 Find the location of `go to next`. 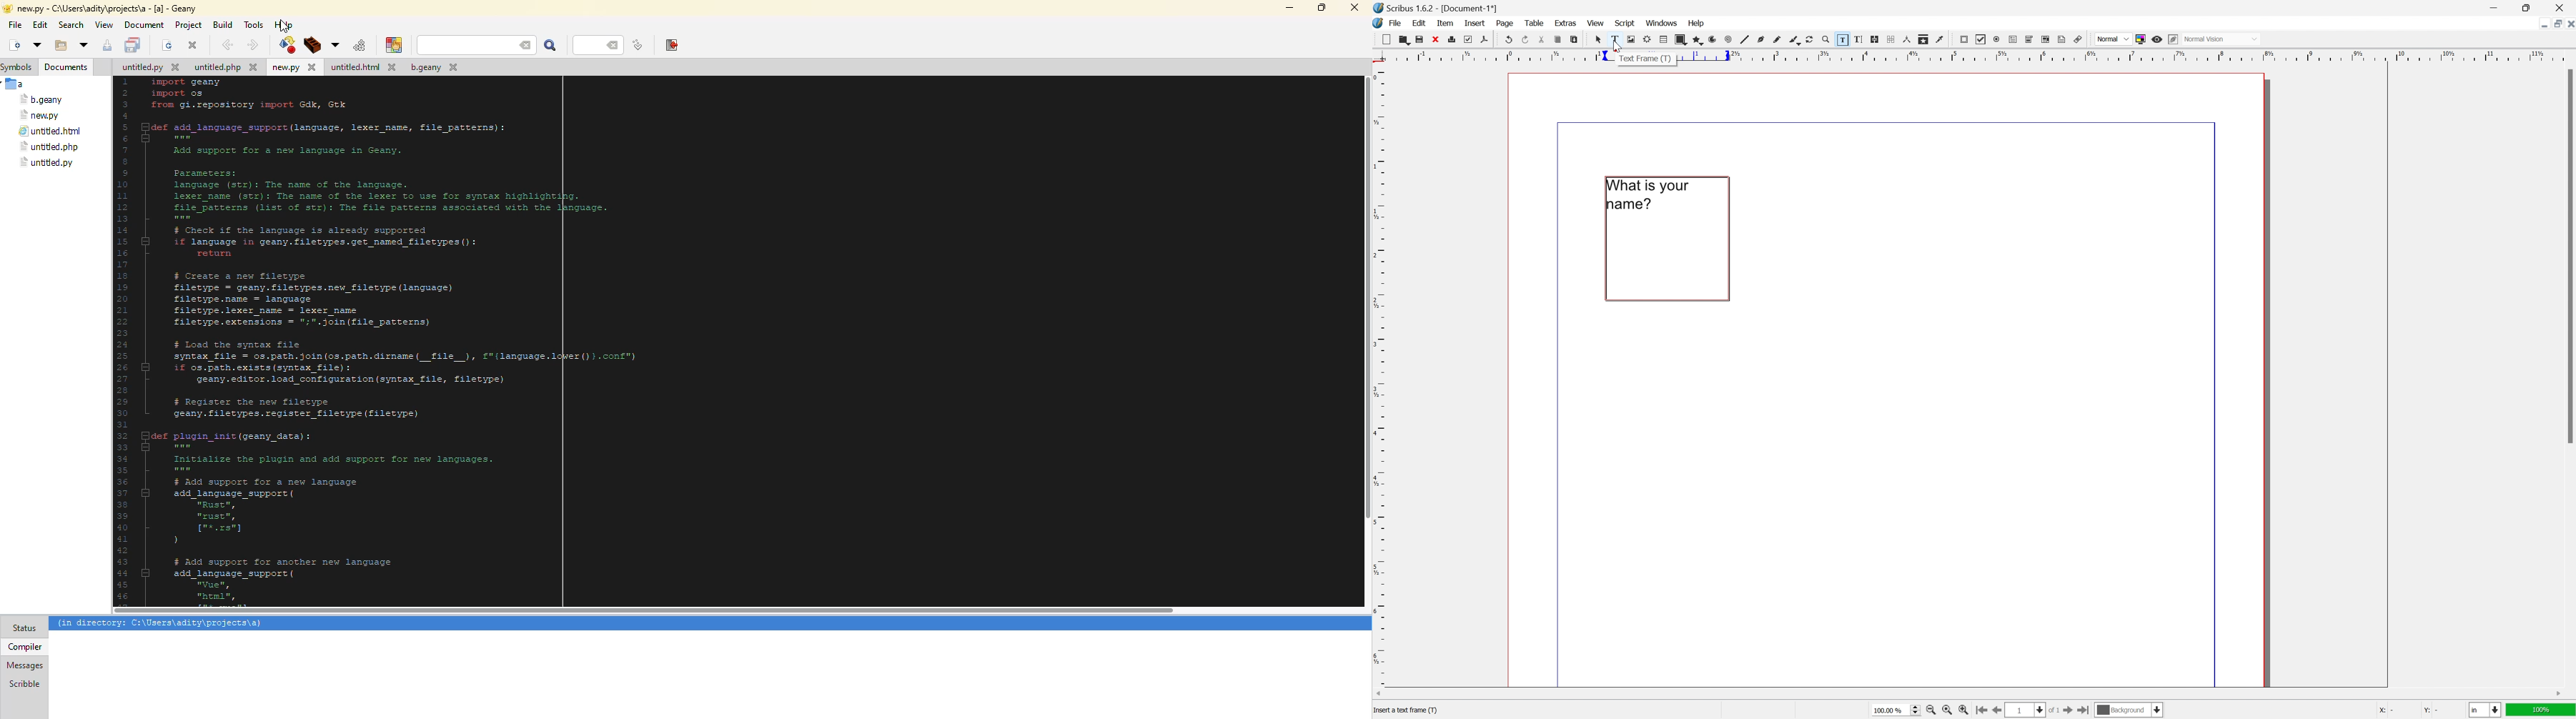

go to next is located at coordinates (2073, 712).